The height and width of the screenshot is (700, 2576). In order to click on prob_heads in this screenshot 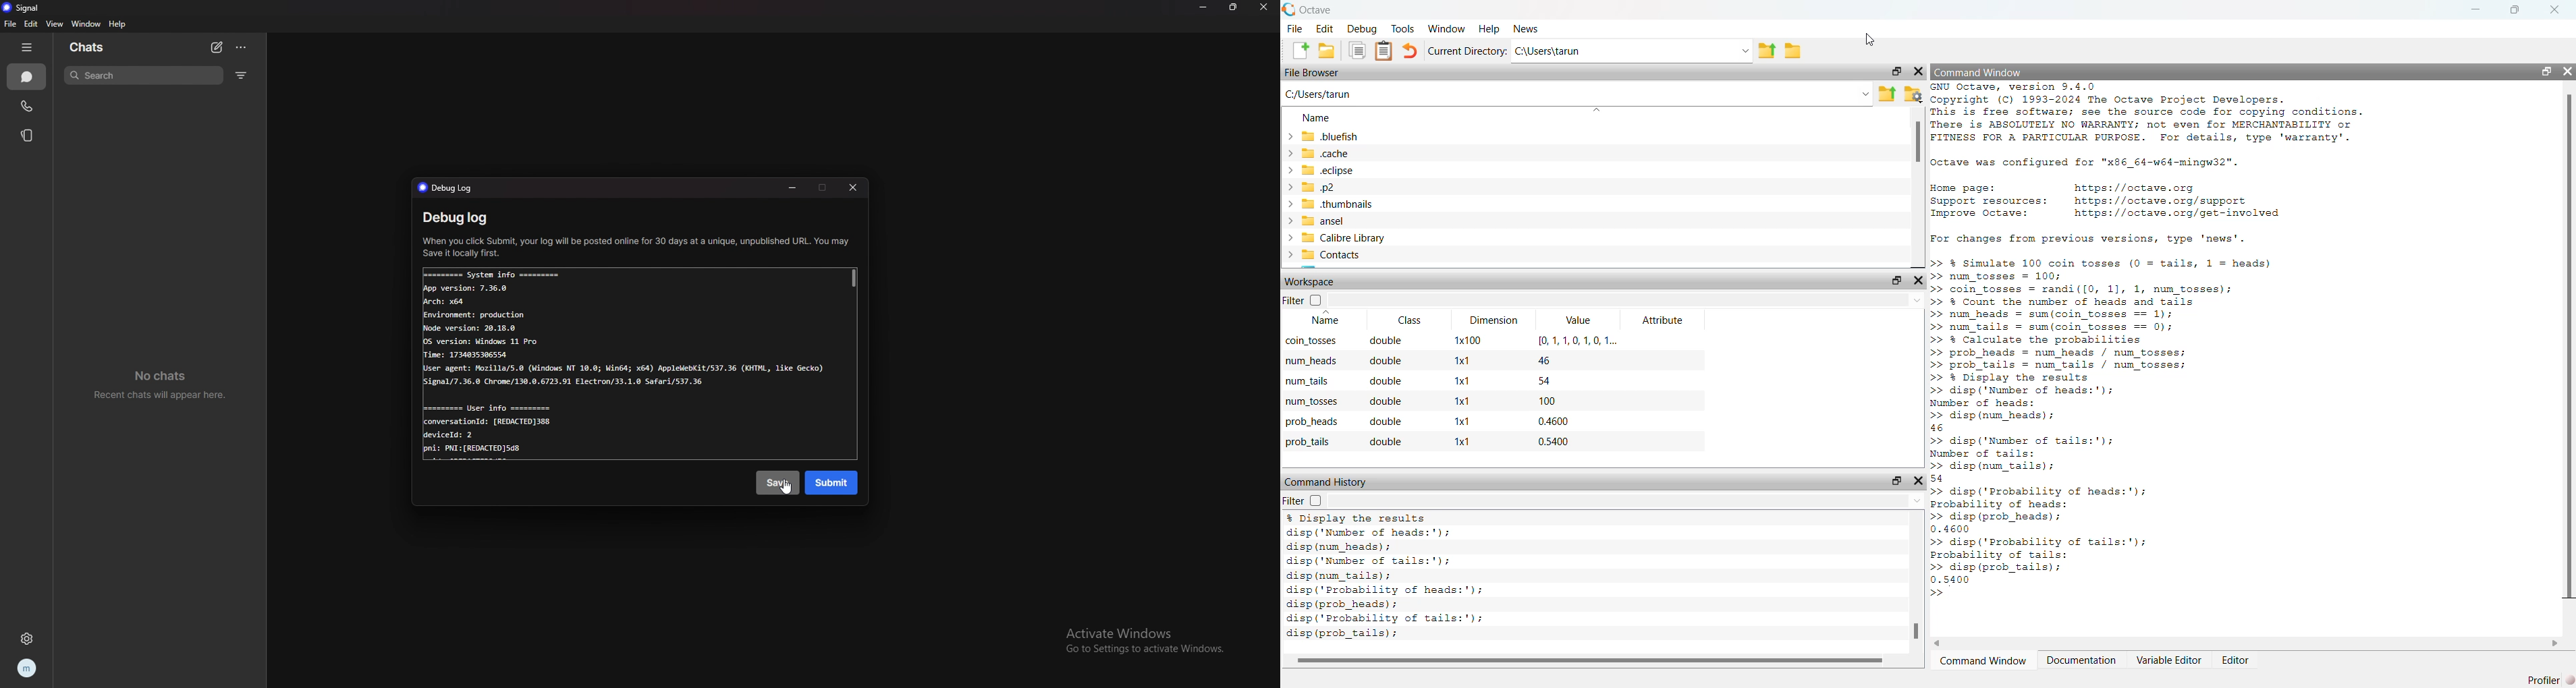, I will do `click(1311, 422)`.